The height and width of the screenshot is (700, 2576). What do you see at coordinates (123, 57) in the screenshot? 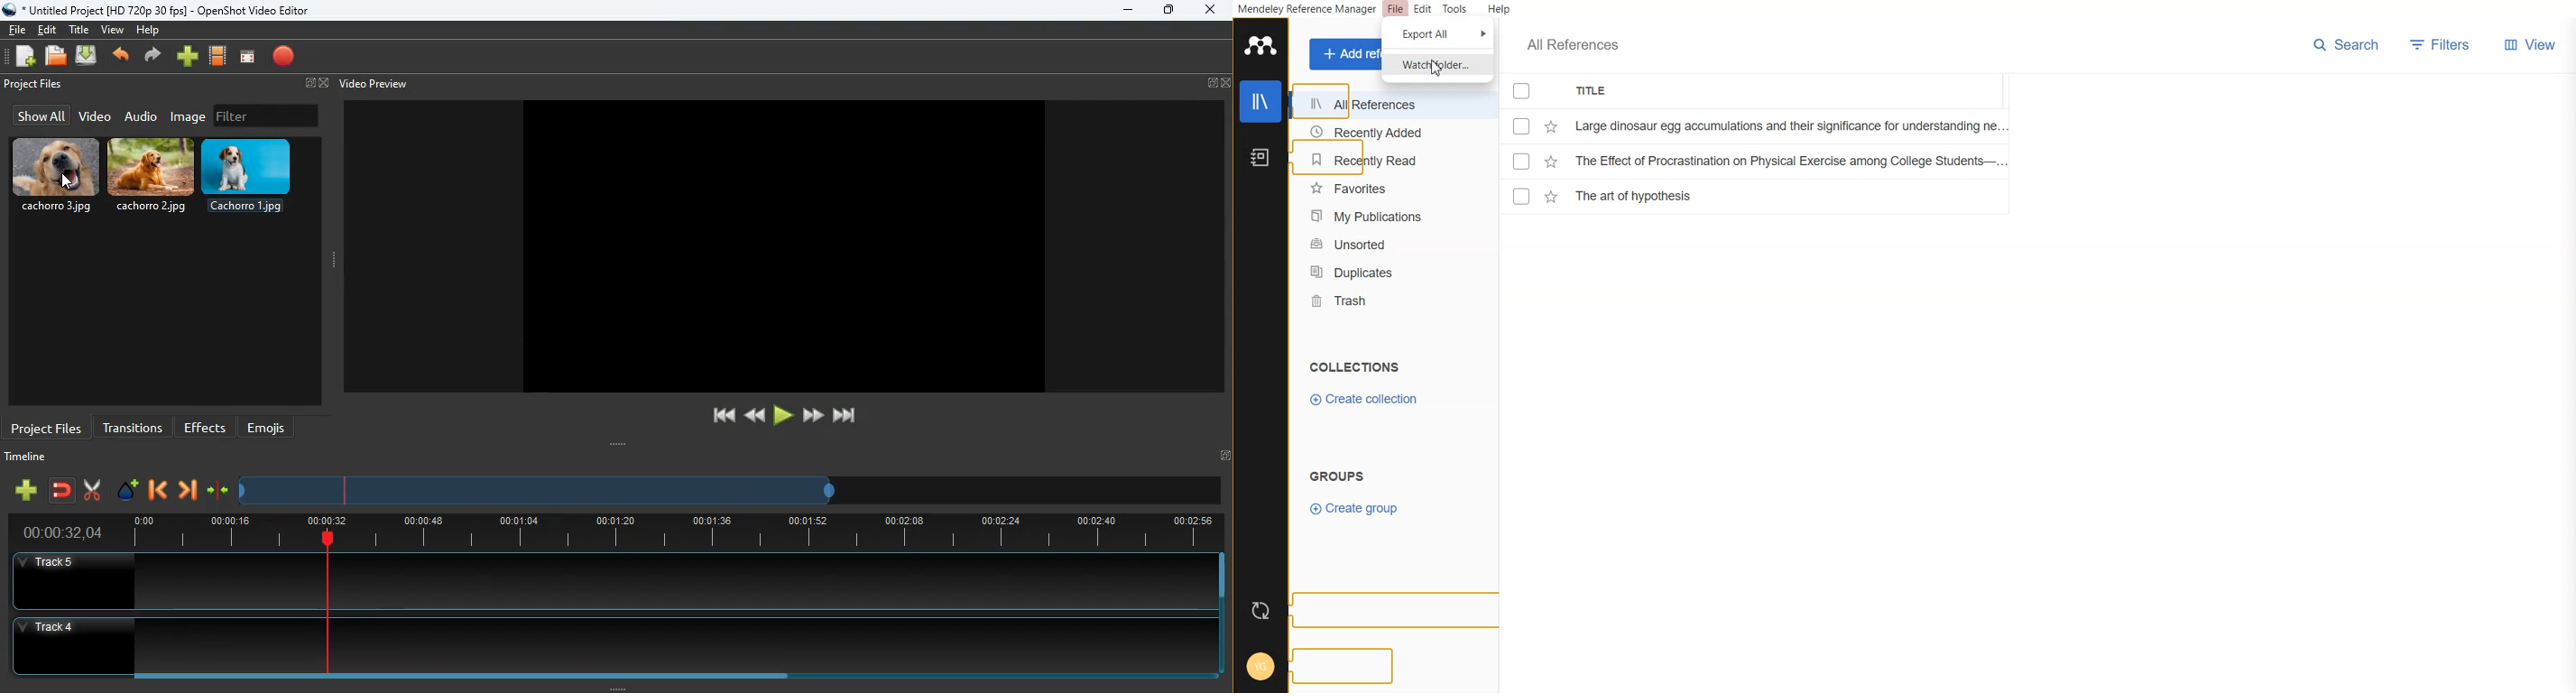
I see `back` at bounding box center [123, 57].